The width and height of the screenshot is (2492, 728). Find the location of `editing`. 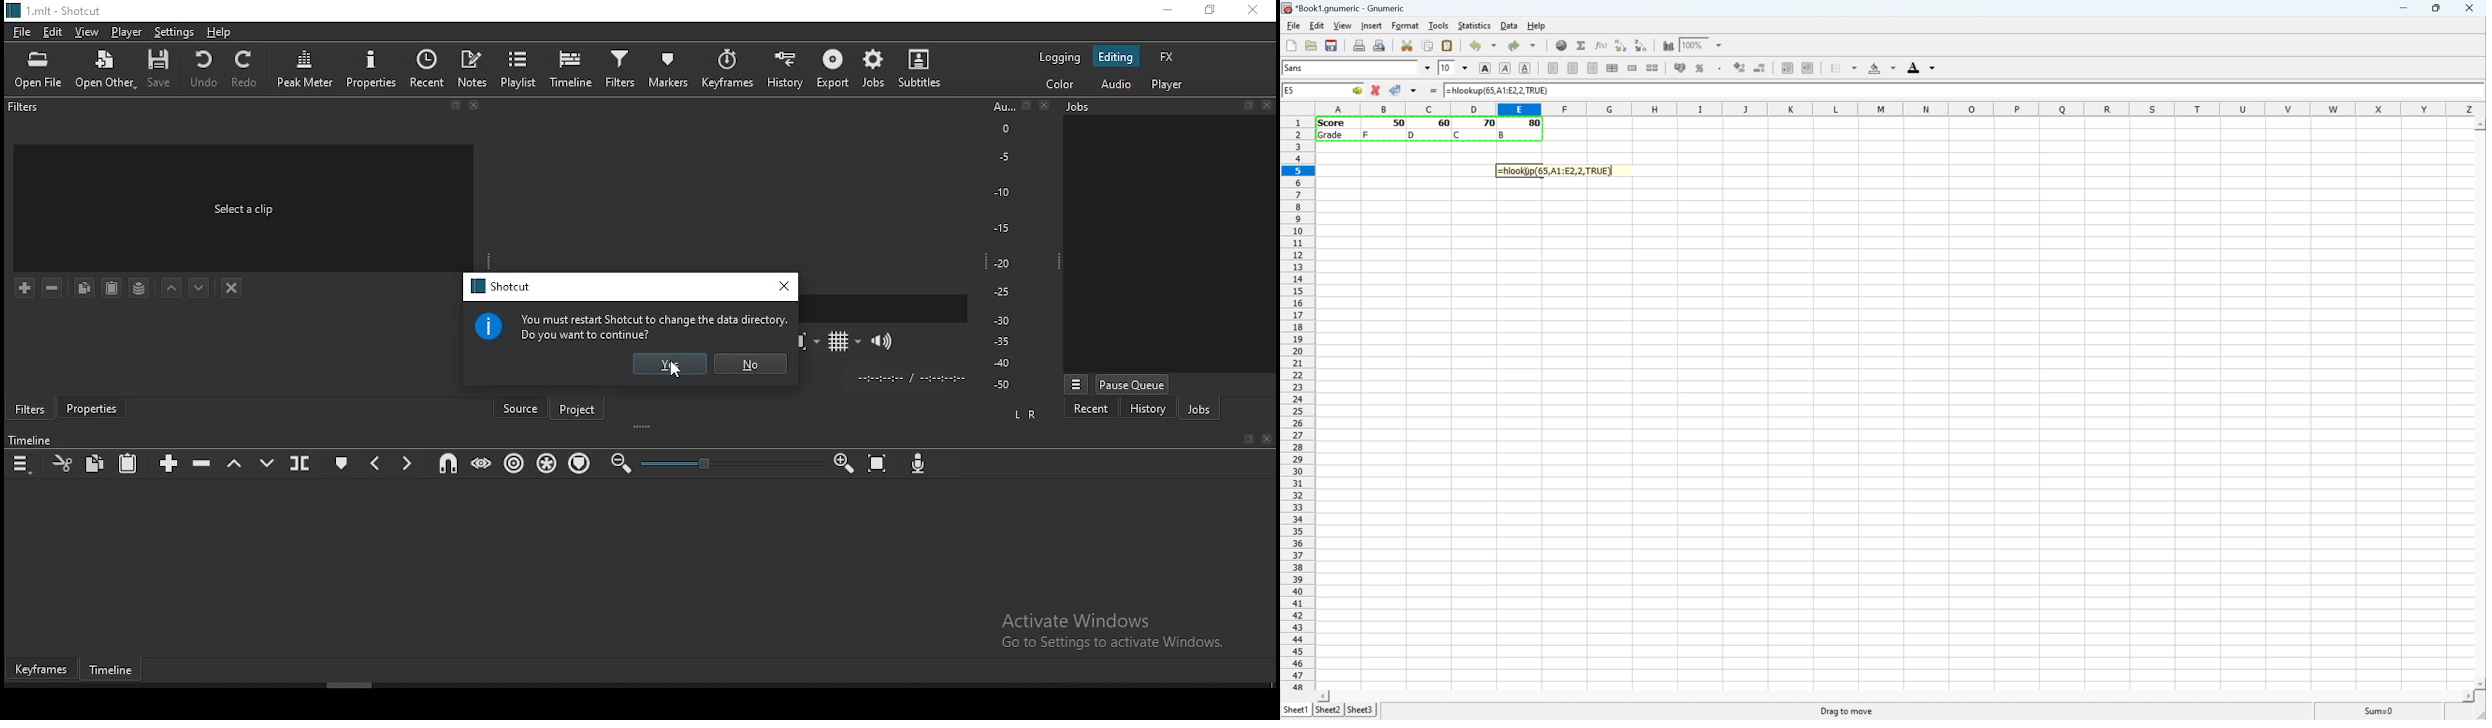

editing is located at coordinates (1119, 57).